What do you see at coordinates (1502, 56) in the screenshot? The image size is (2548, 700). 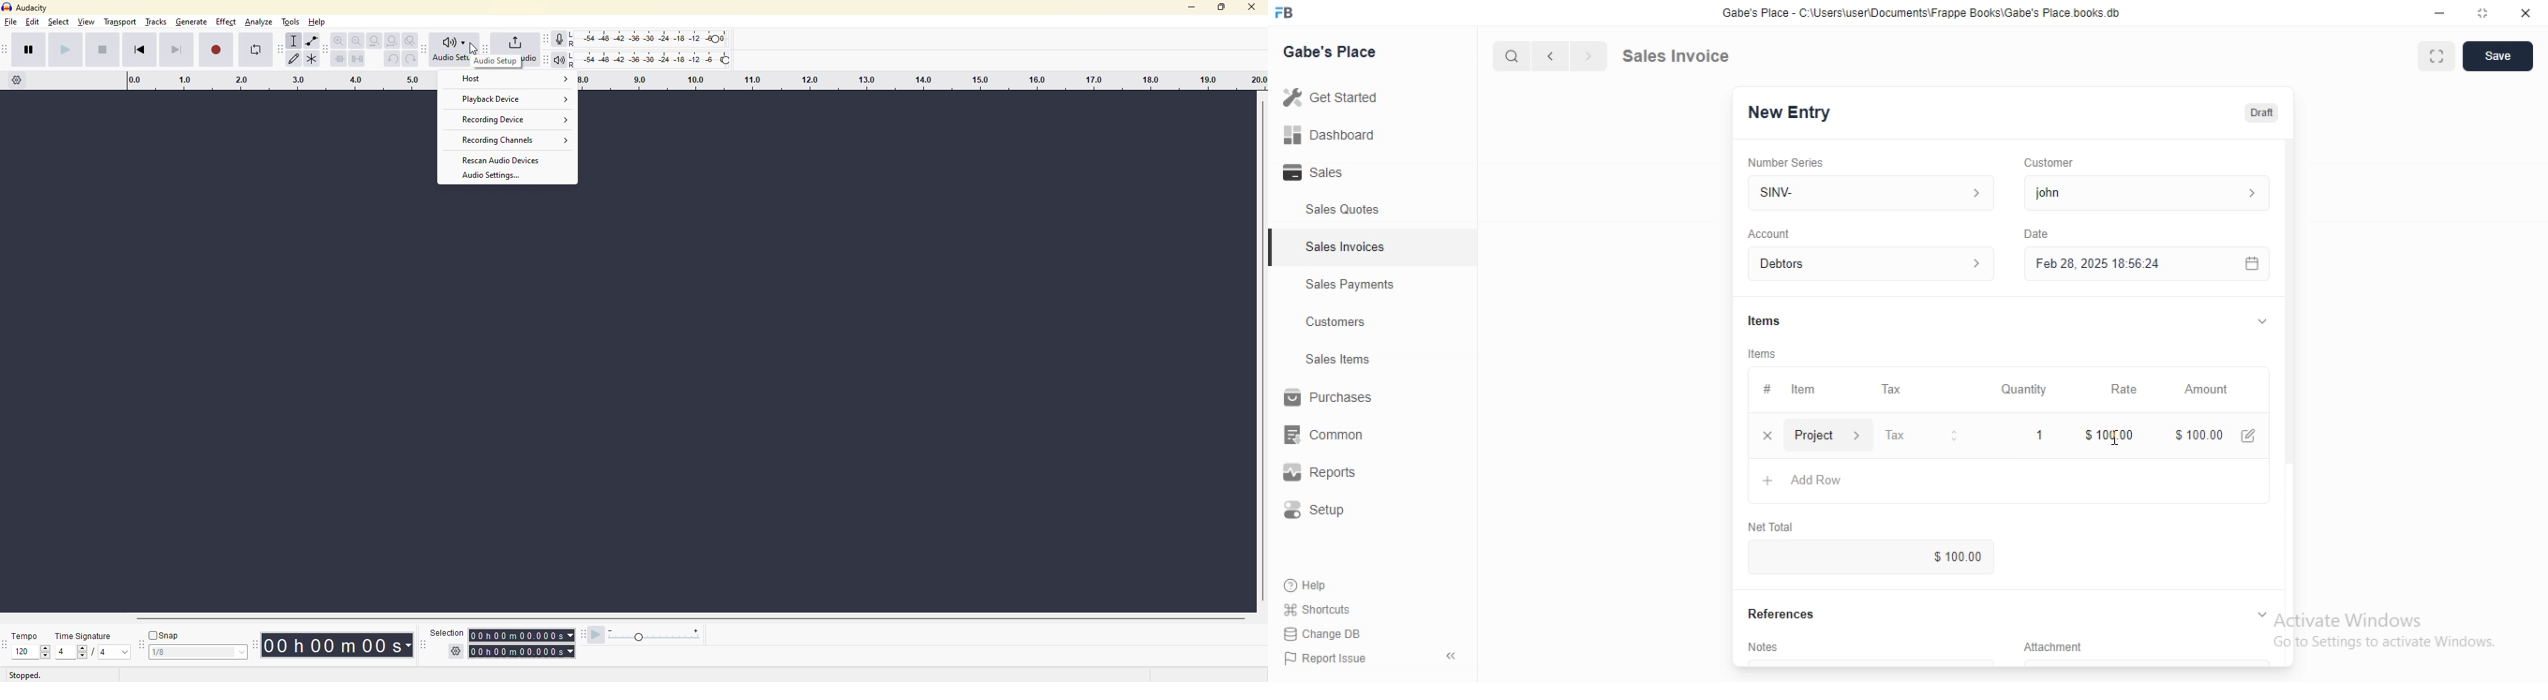 I see `cursor` at bounding box center [1502, 56].